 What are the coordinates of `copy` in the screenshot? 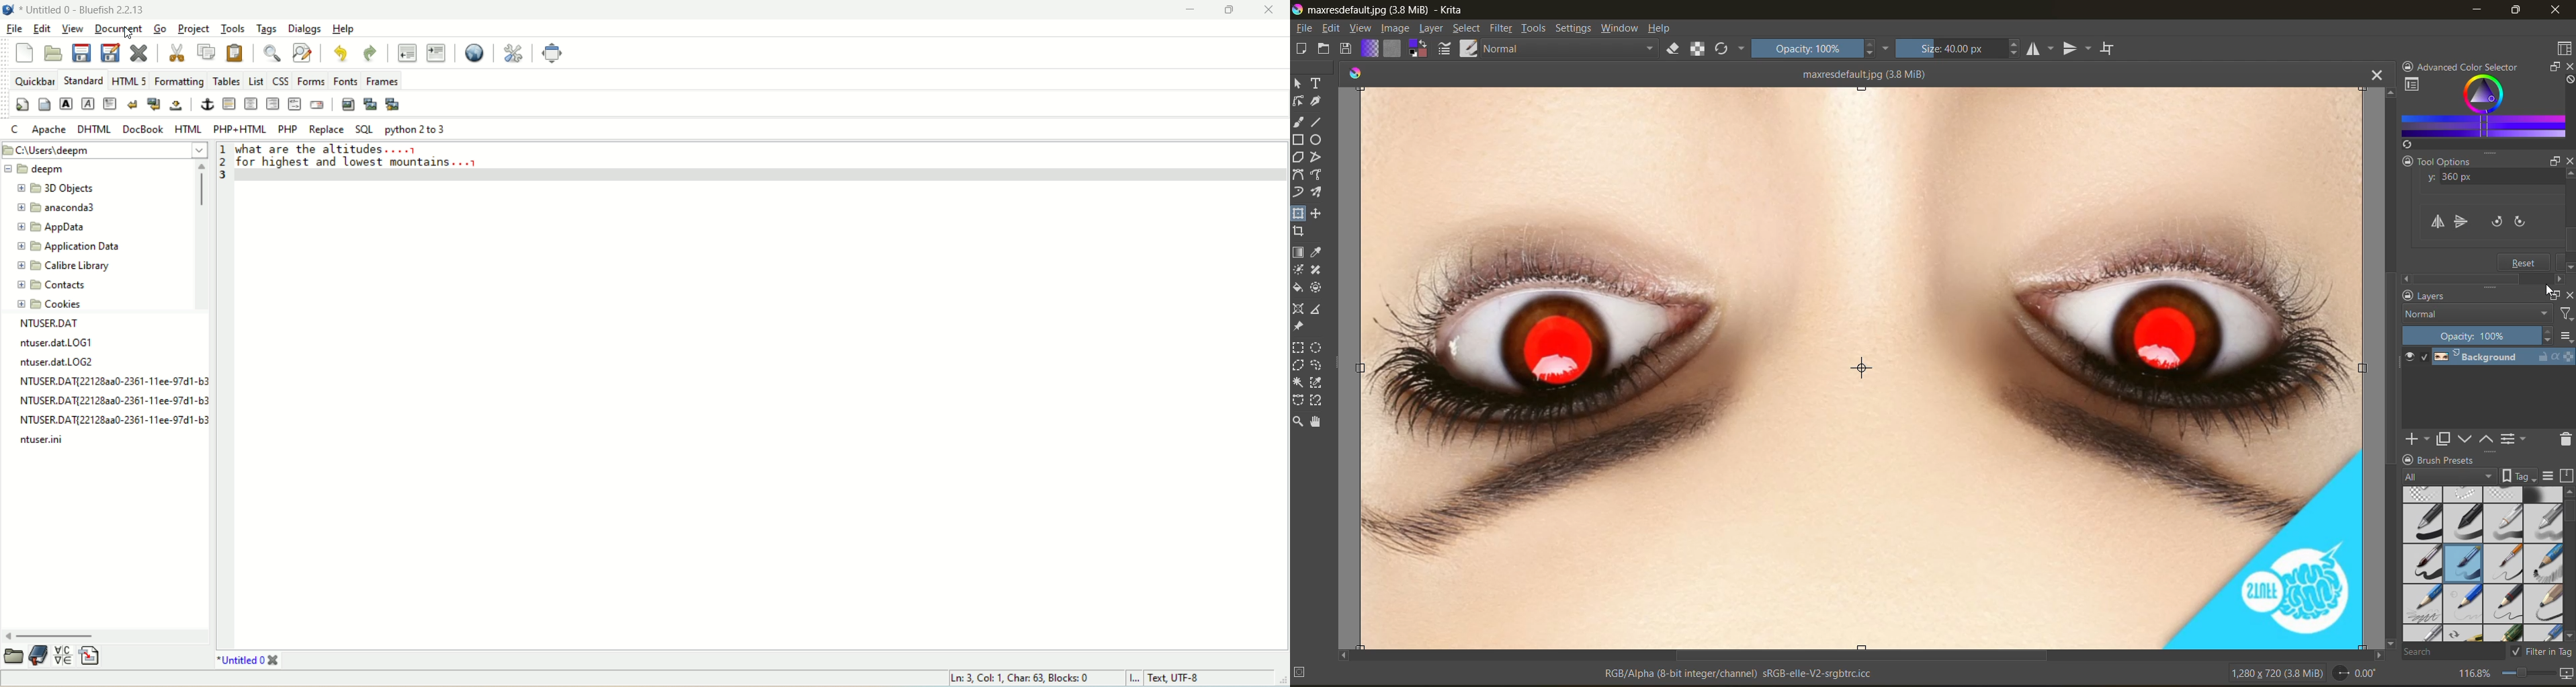 It's located at (206, 52).